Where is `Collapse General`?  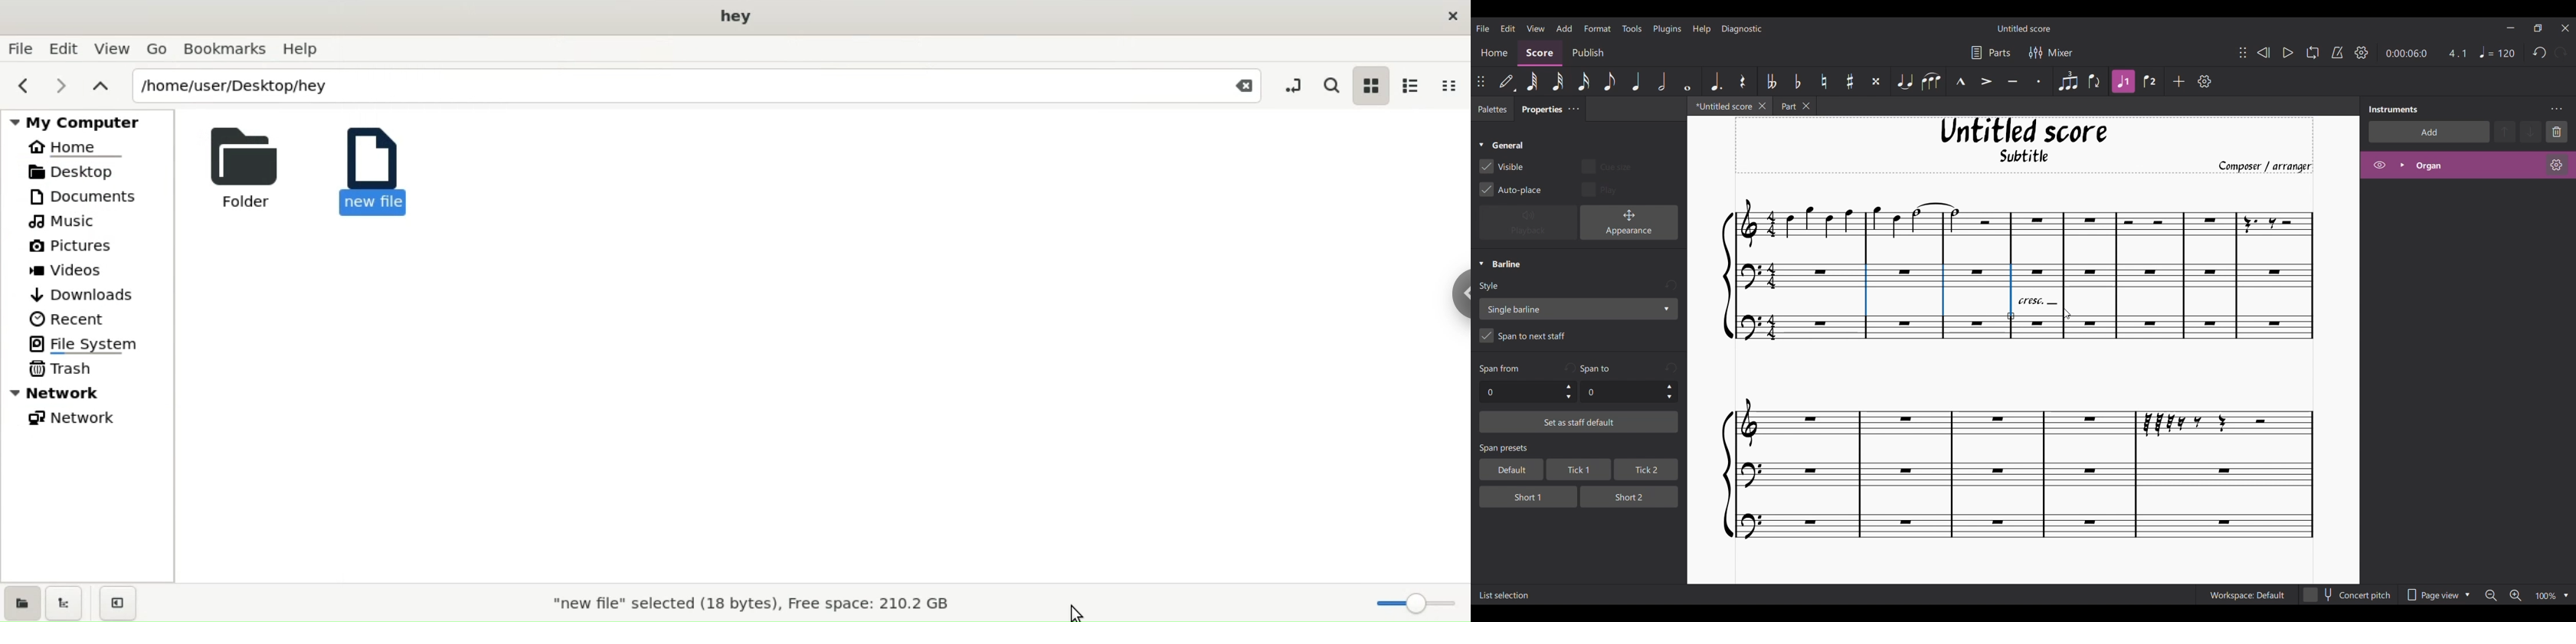
Collapse General is located at coordinates (1502, 146).